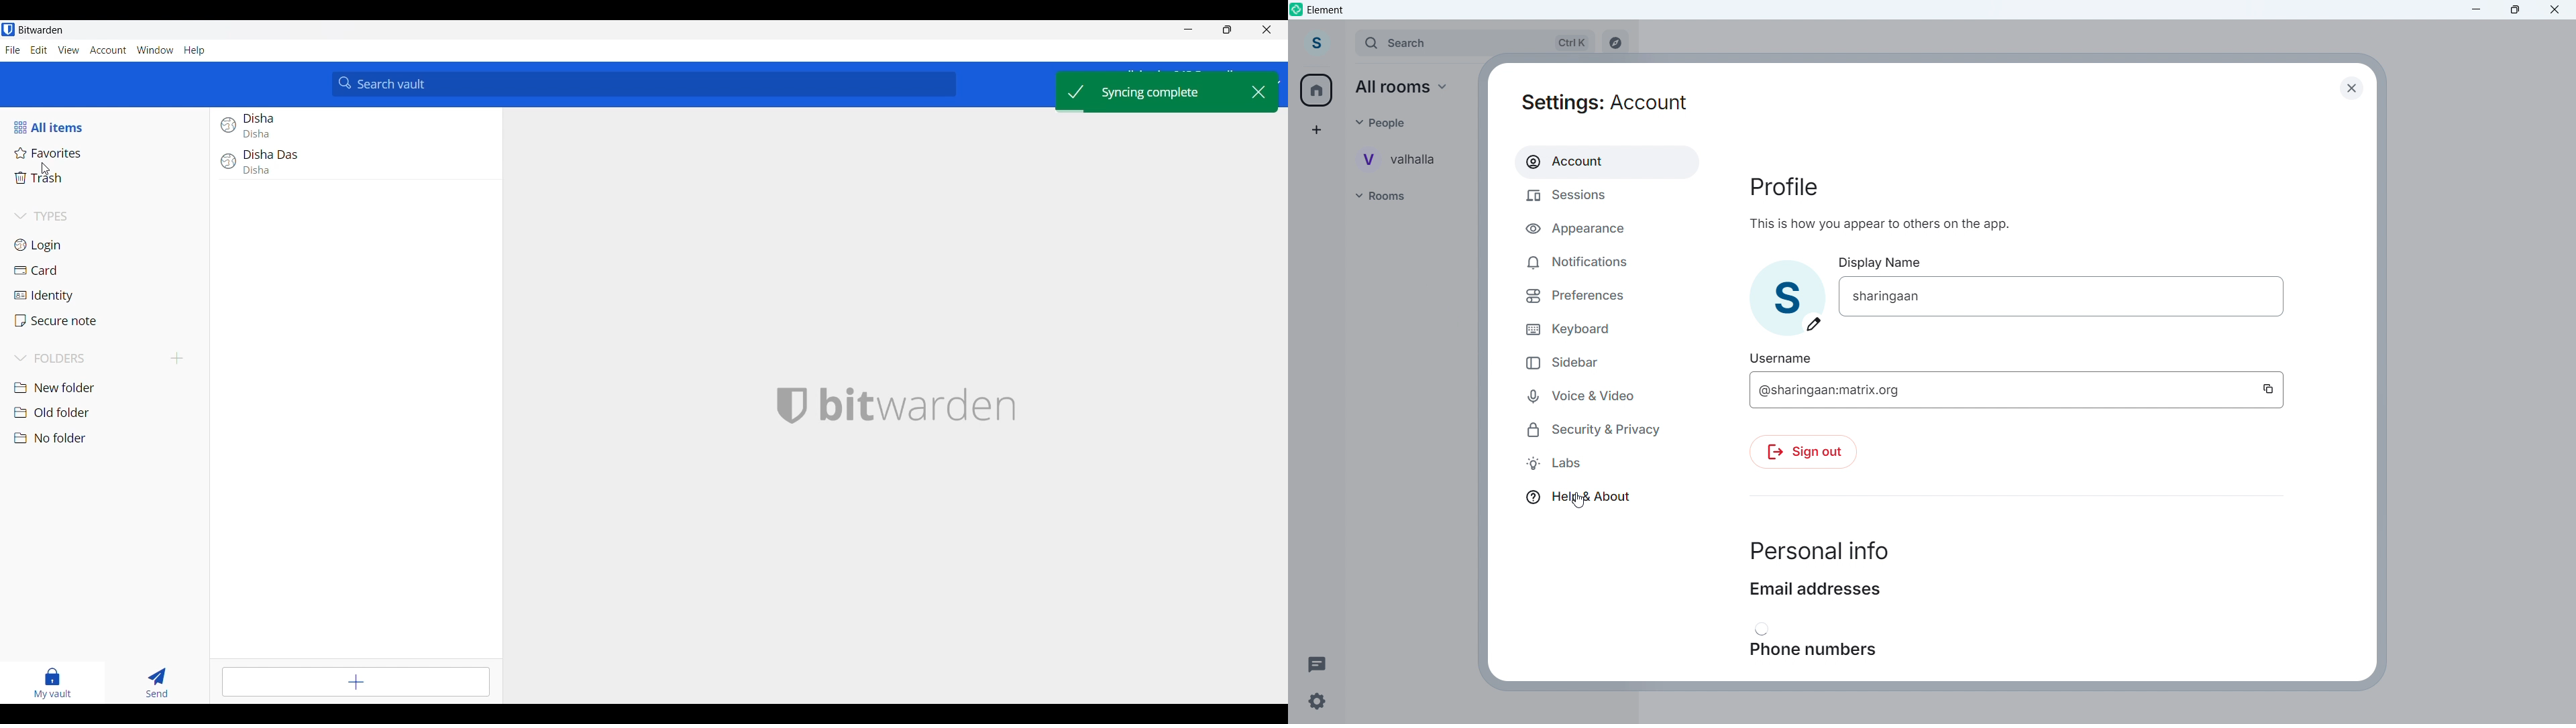 This screenshot has height=728, width=2576. I want to click on Copy username , so click(2261, 390).